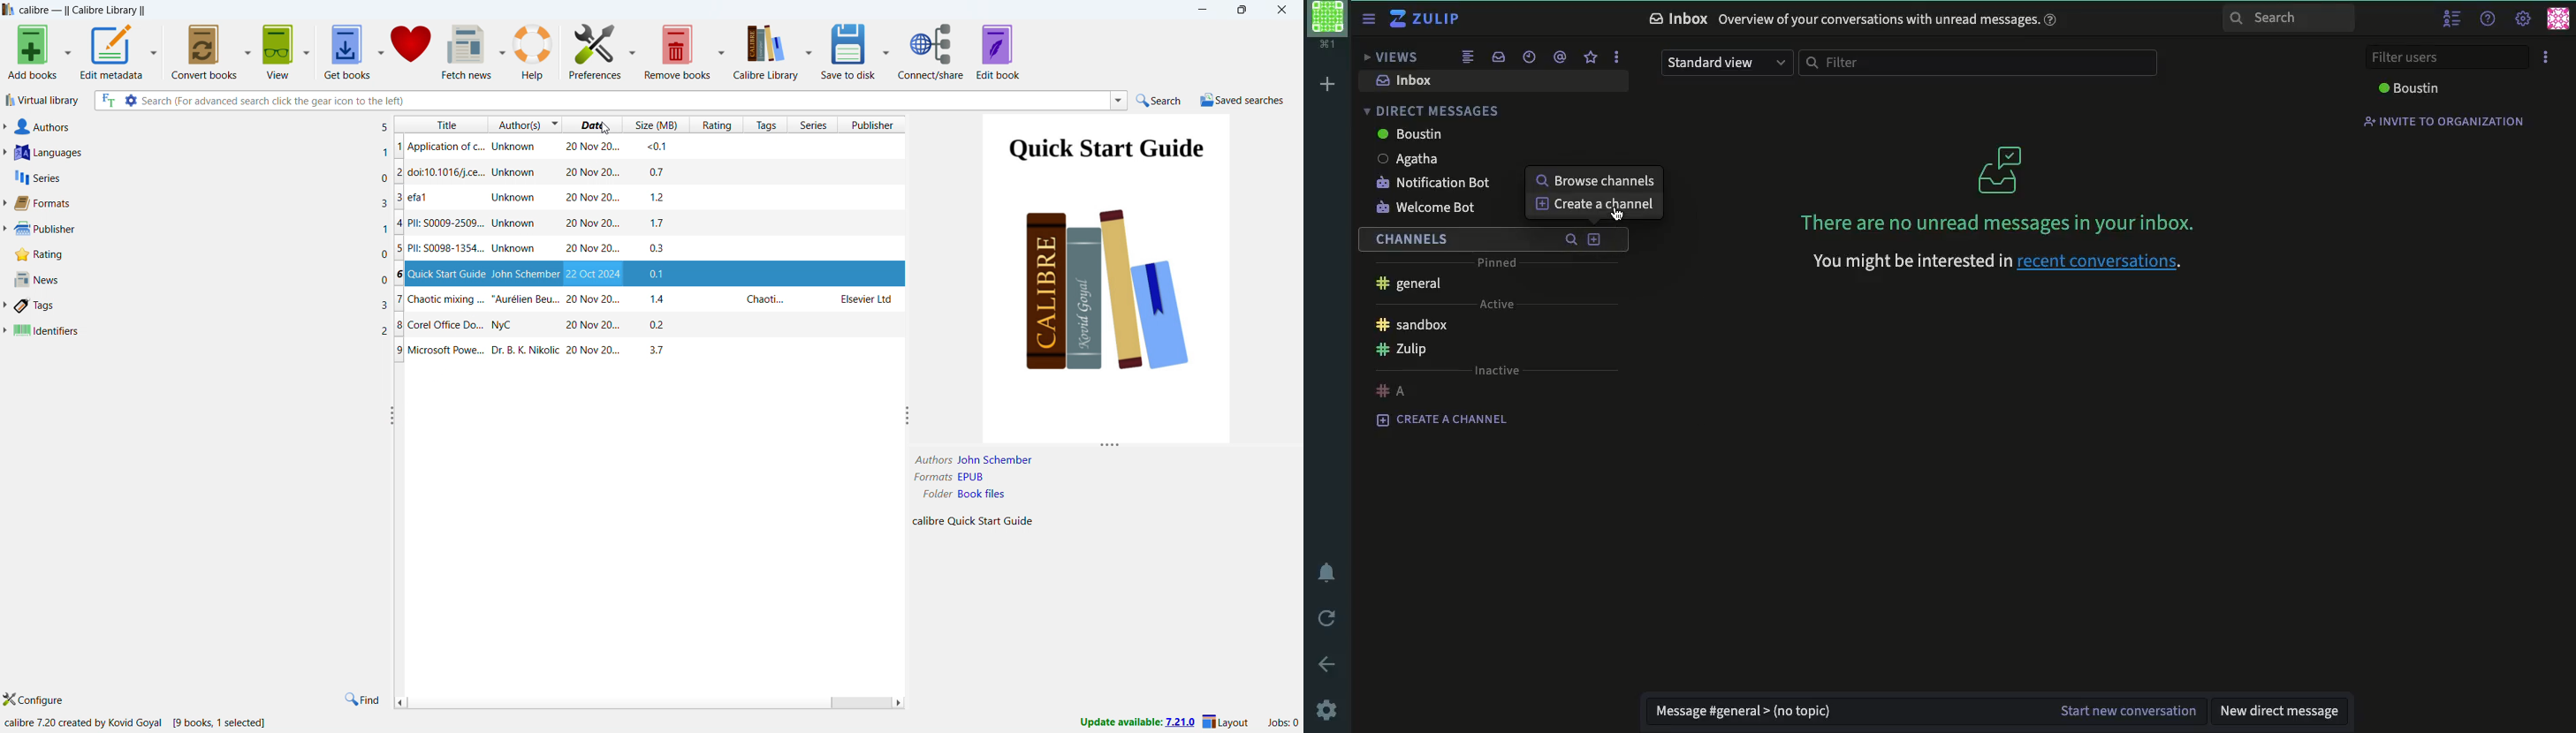 This screenshot has height=756, width=2576. What do you see at coordinates (2281, 710) in the screenshot?
I see `new direct message` at bounding box center [2281, 710].